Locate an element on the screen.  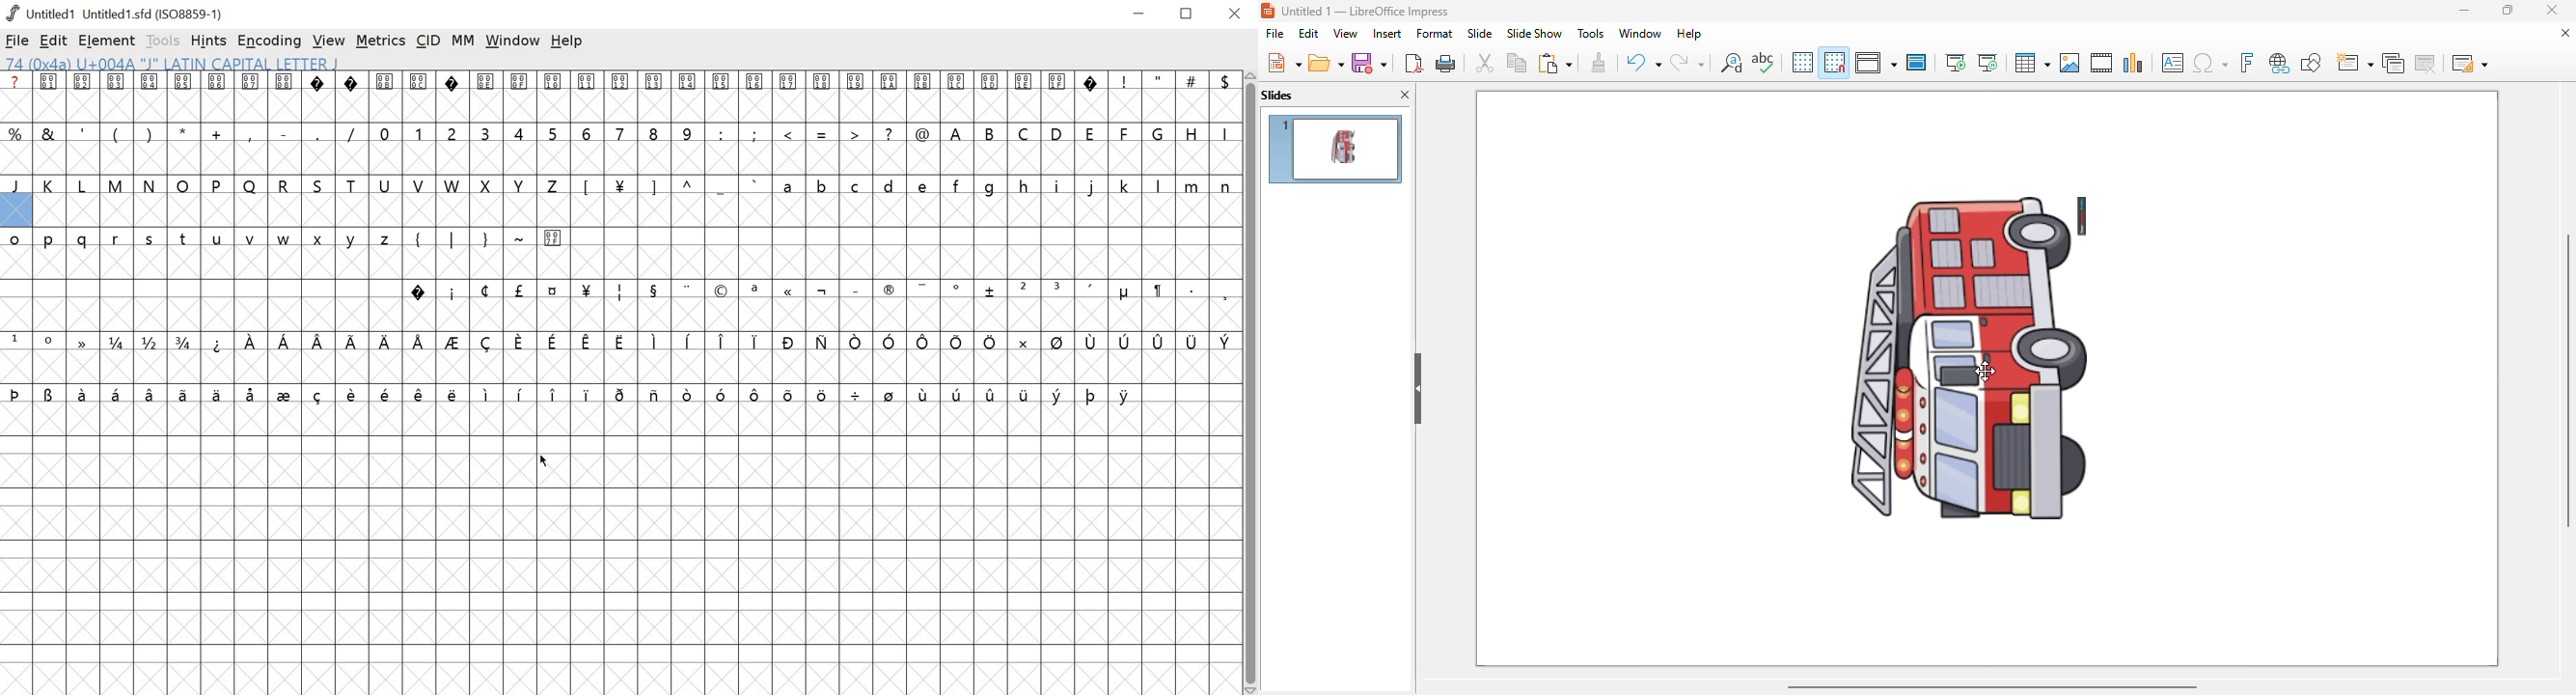
spelling is located at coordinates (1764, 63).